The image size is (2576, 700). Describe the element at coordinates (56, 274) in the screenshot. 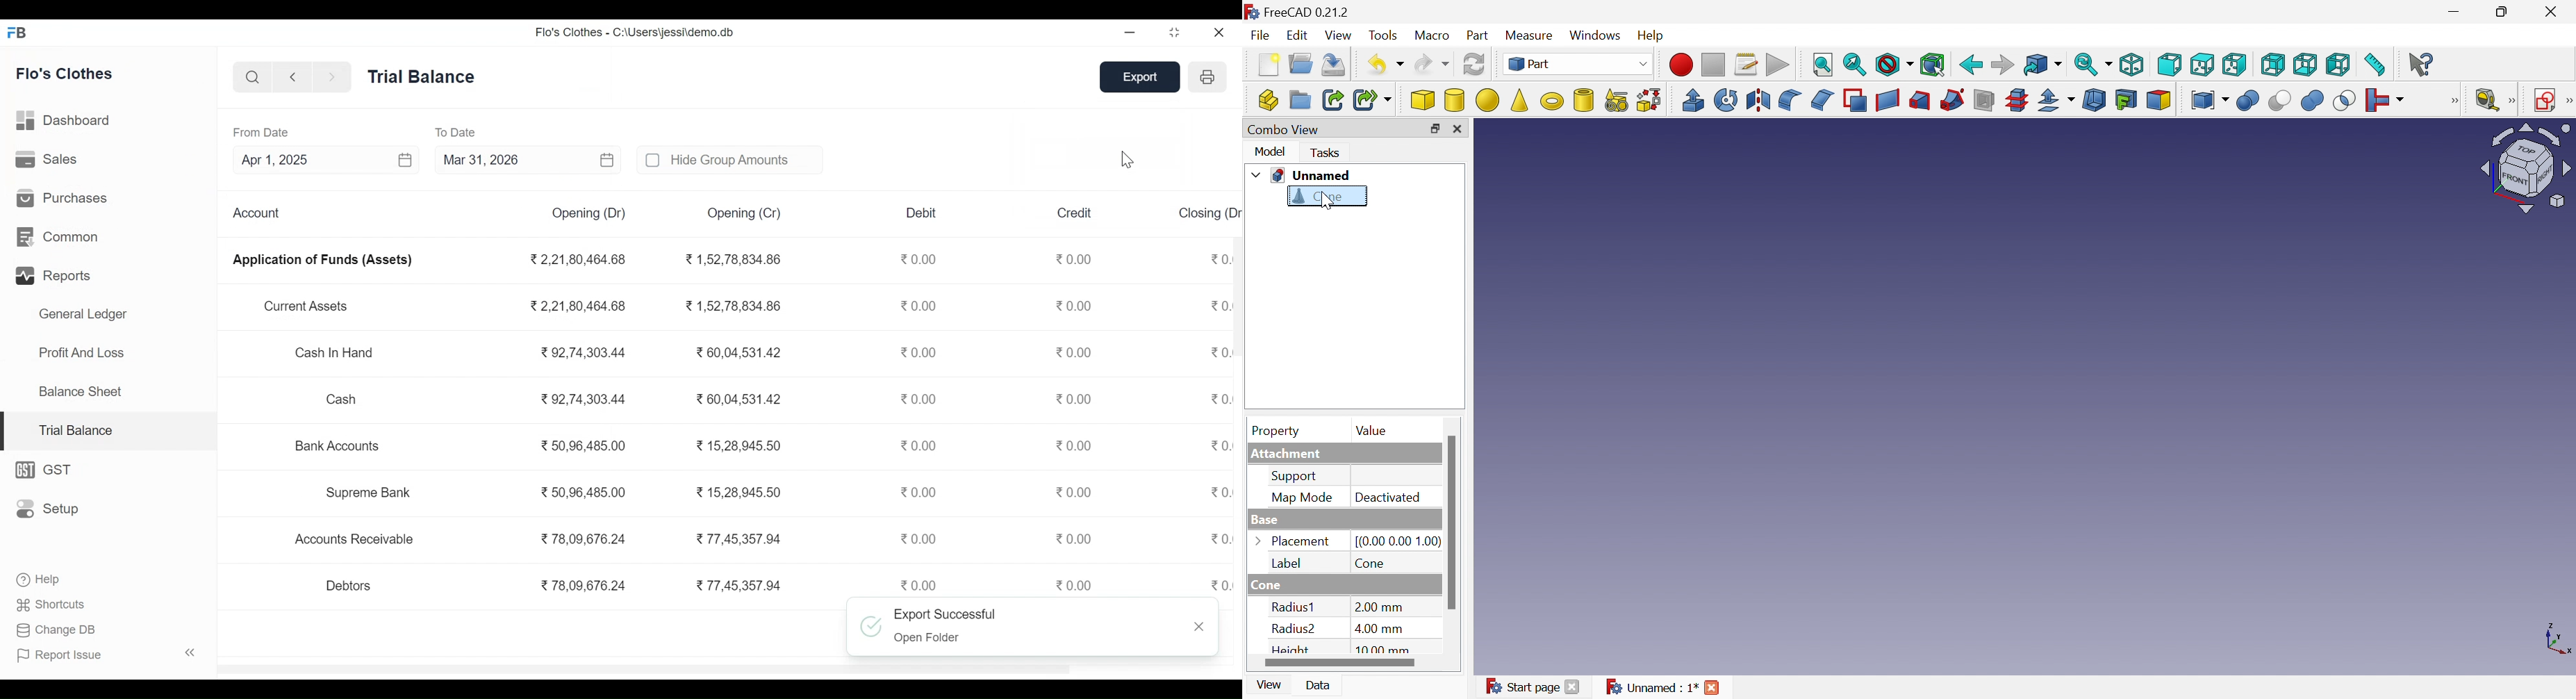

I see `Reparts` at that location.